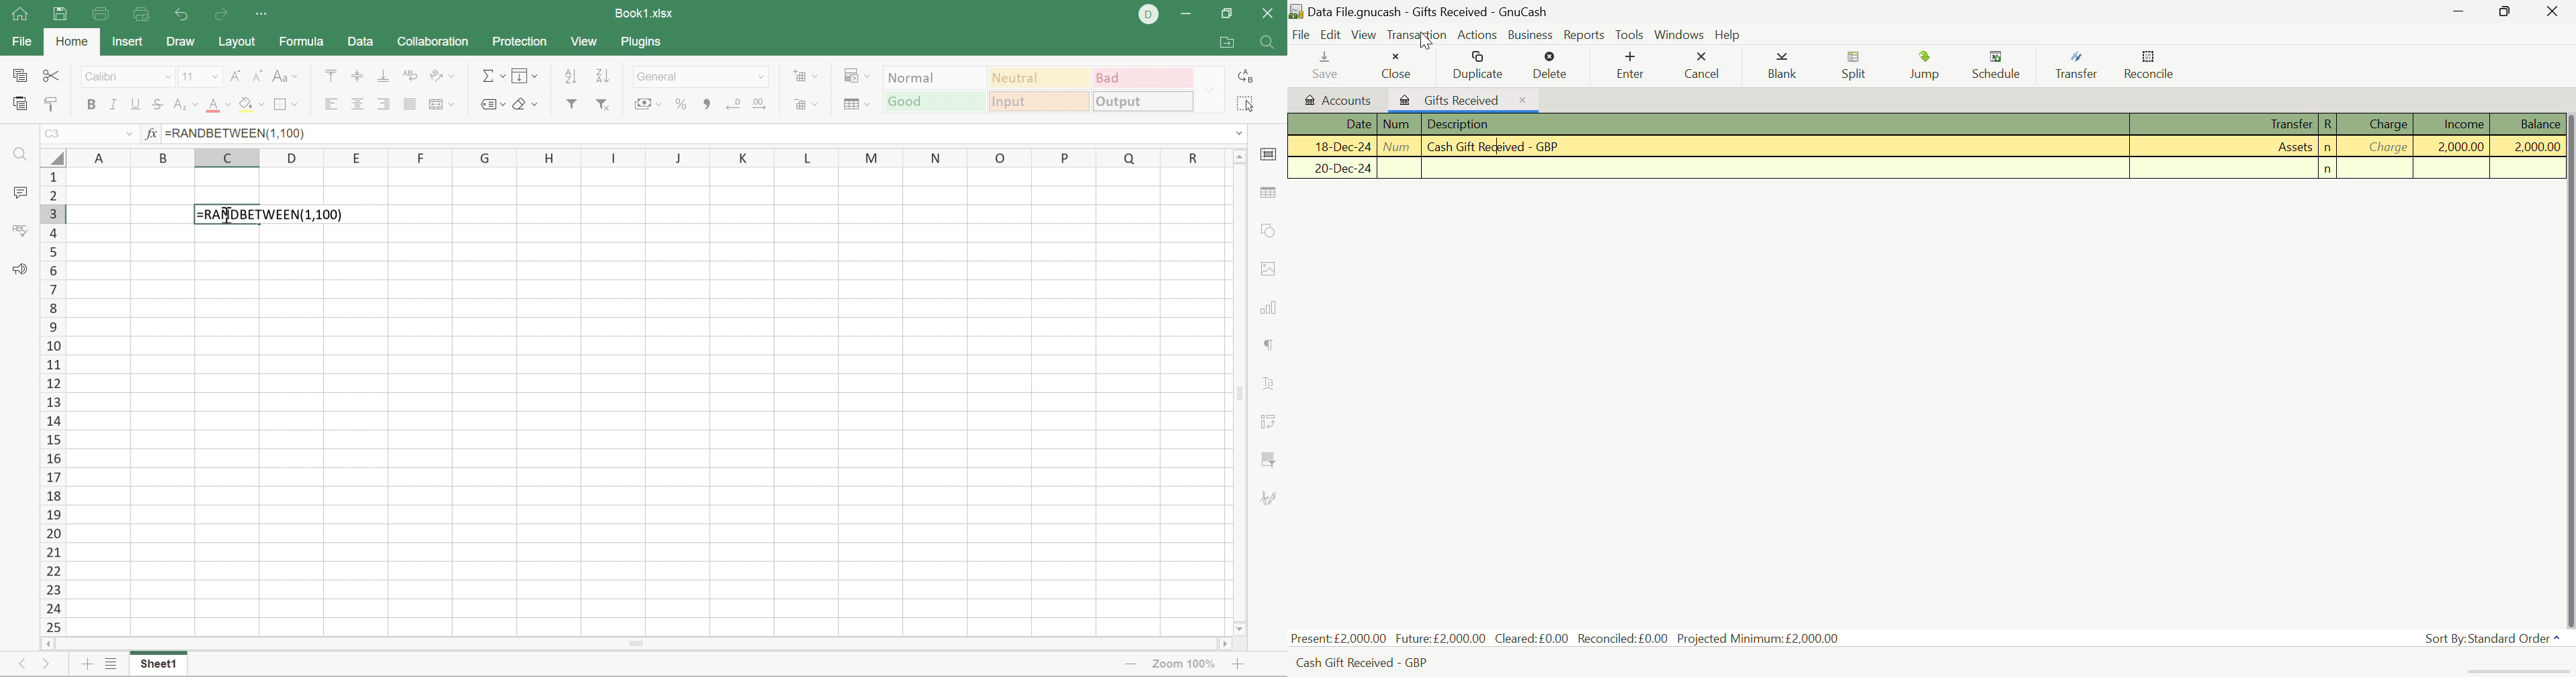  I want to click on DELL, so click(1150, 15).